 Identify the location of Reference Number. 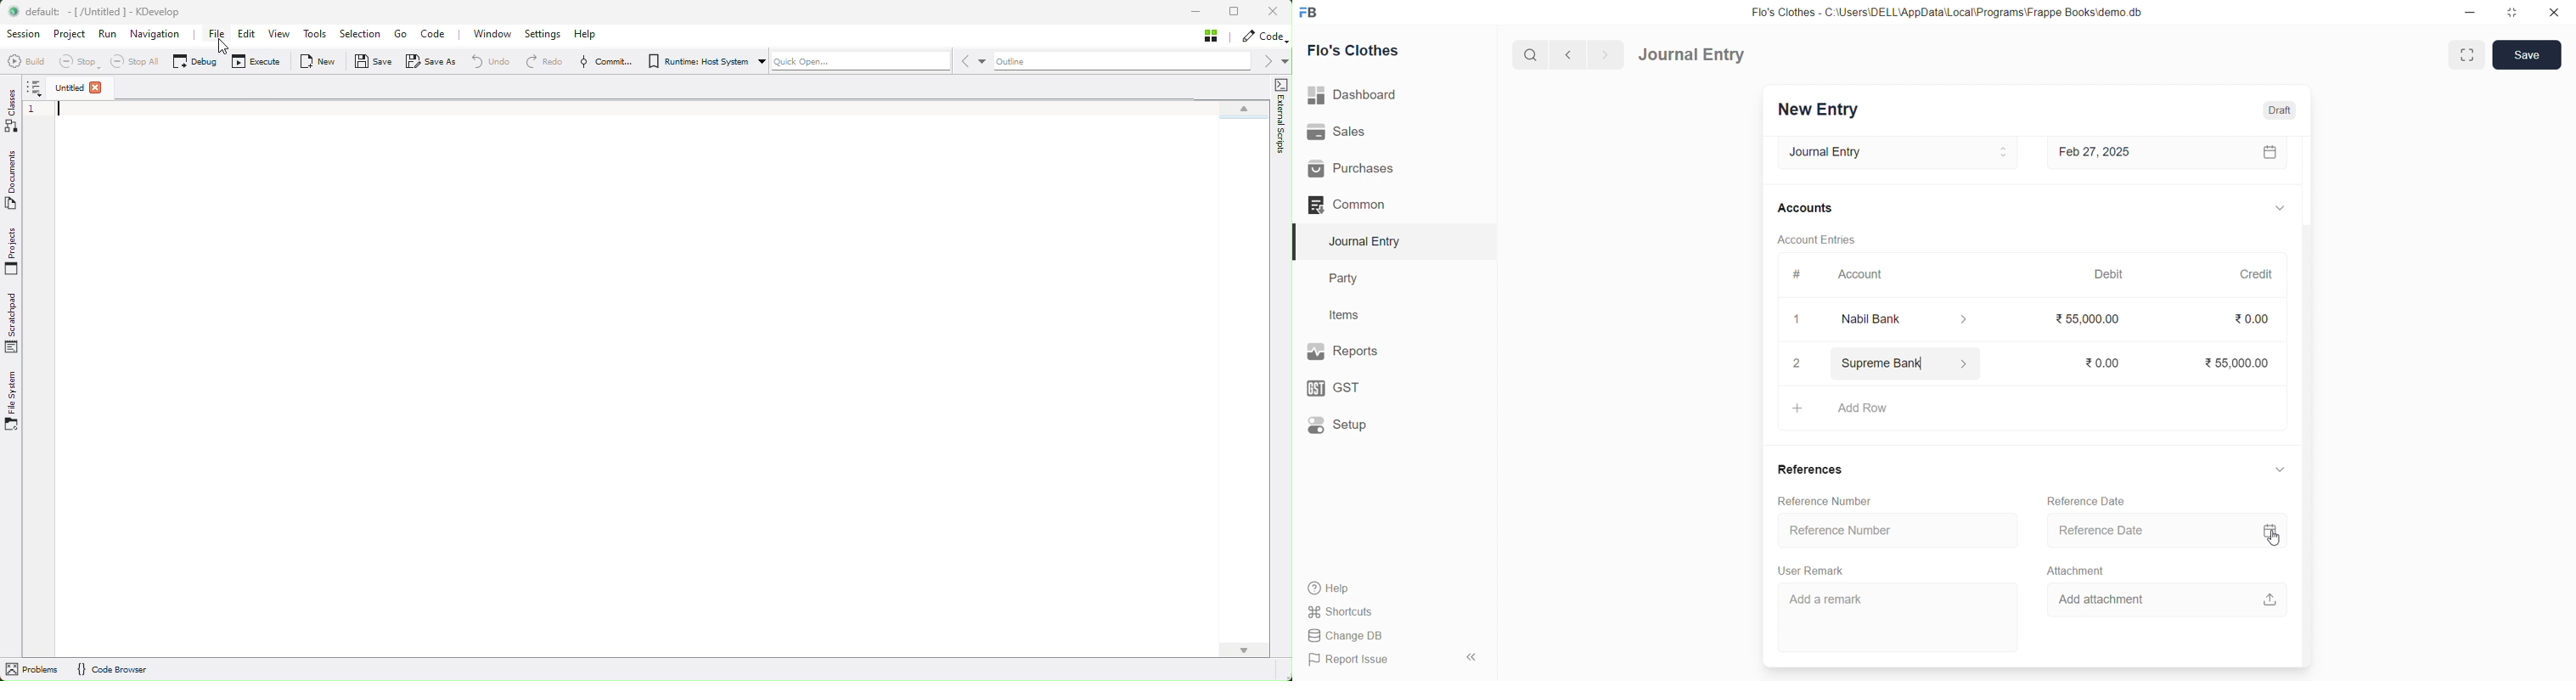
(1896, 530).